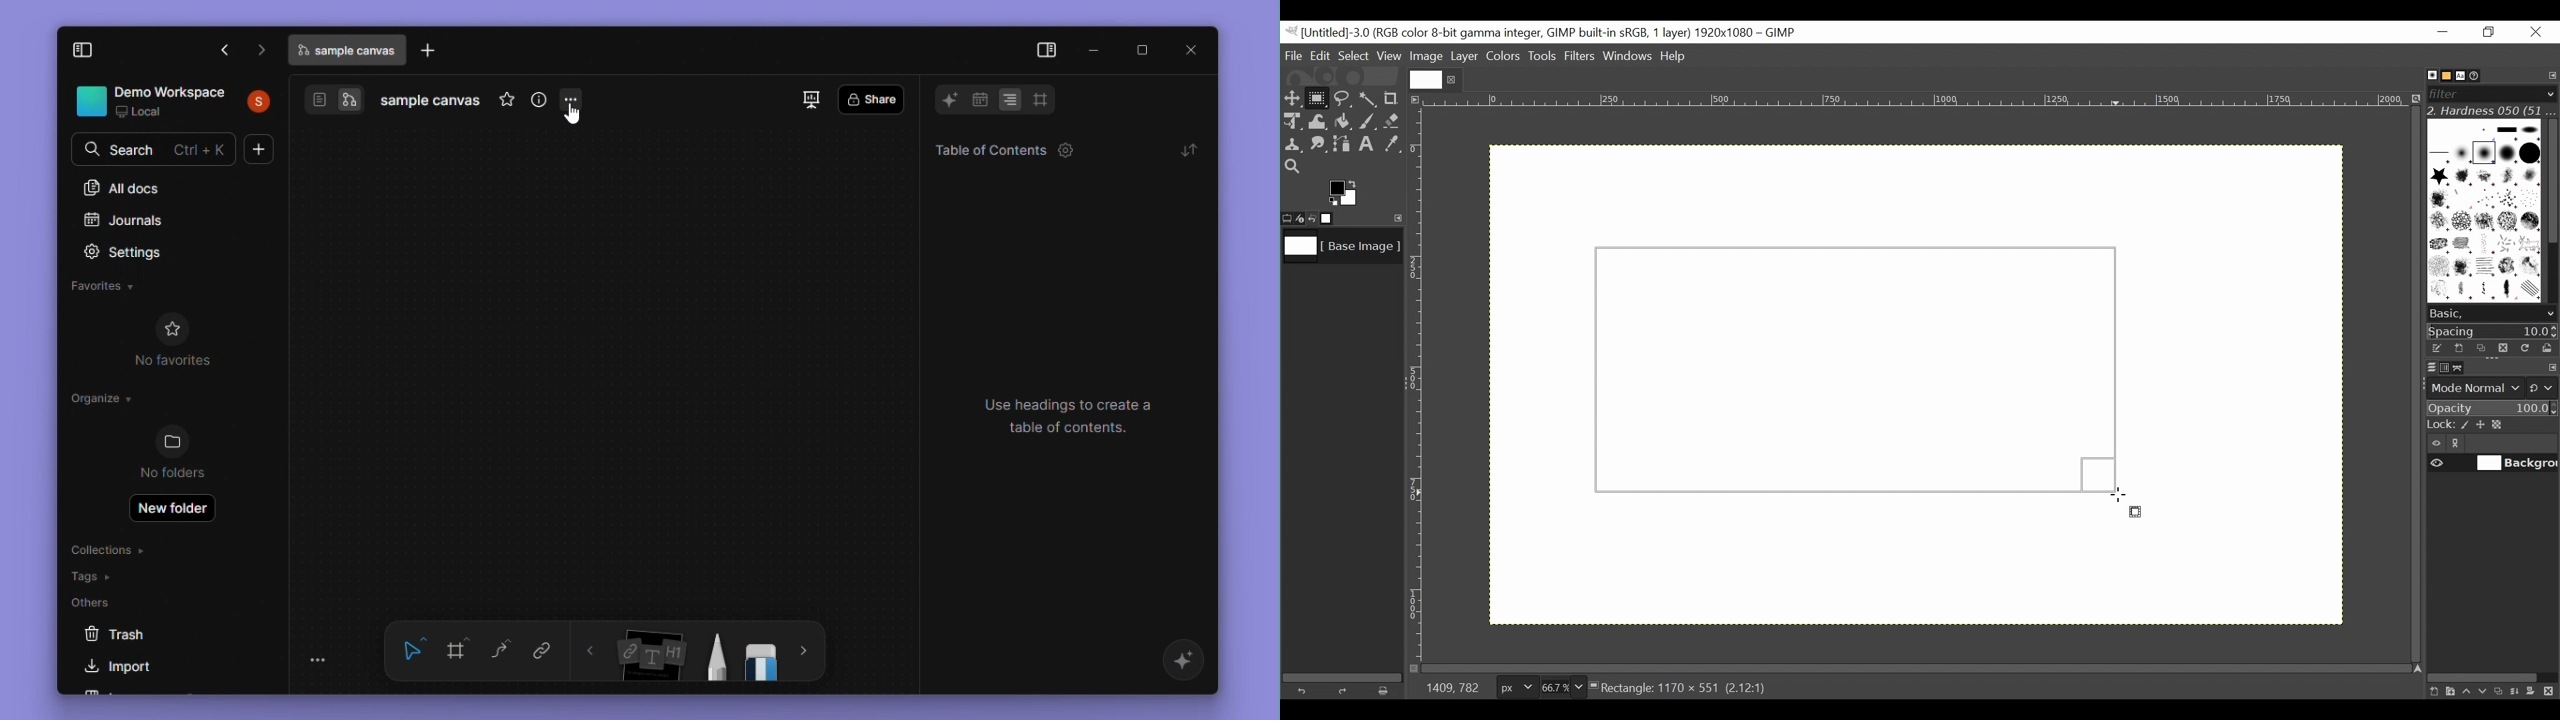  Describe the element at coordinates (2423, 367) in the screenshot. I see `Layers` at that location.